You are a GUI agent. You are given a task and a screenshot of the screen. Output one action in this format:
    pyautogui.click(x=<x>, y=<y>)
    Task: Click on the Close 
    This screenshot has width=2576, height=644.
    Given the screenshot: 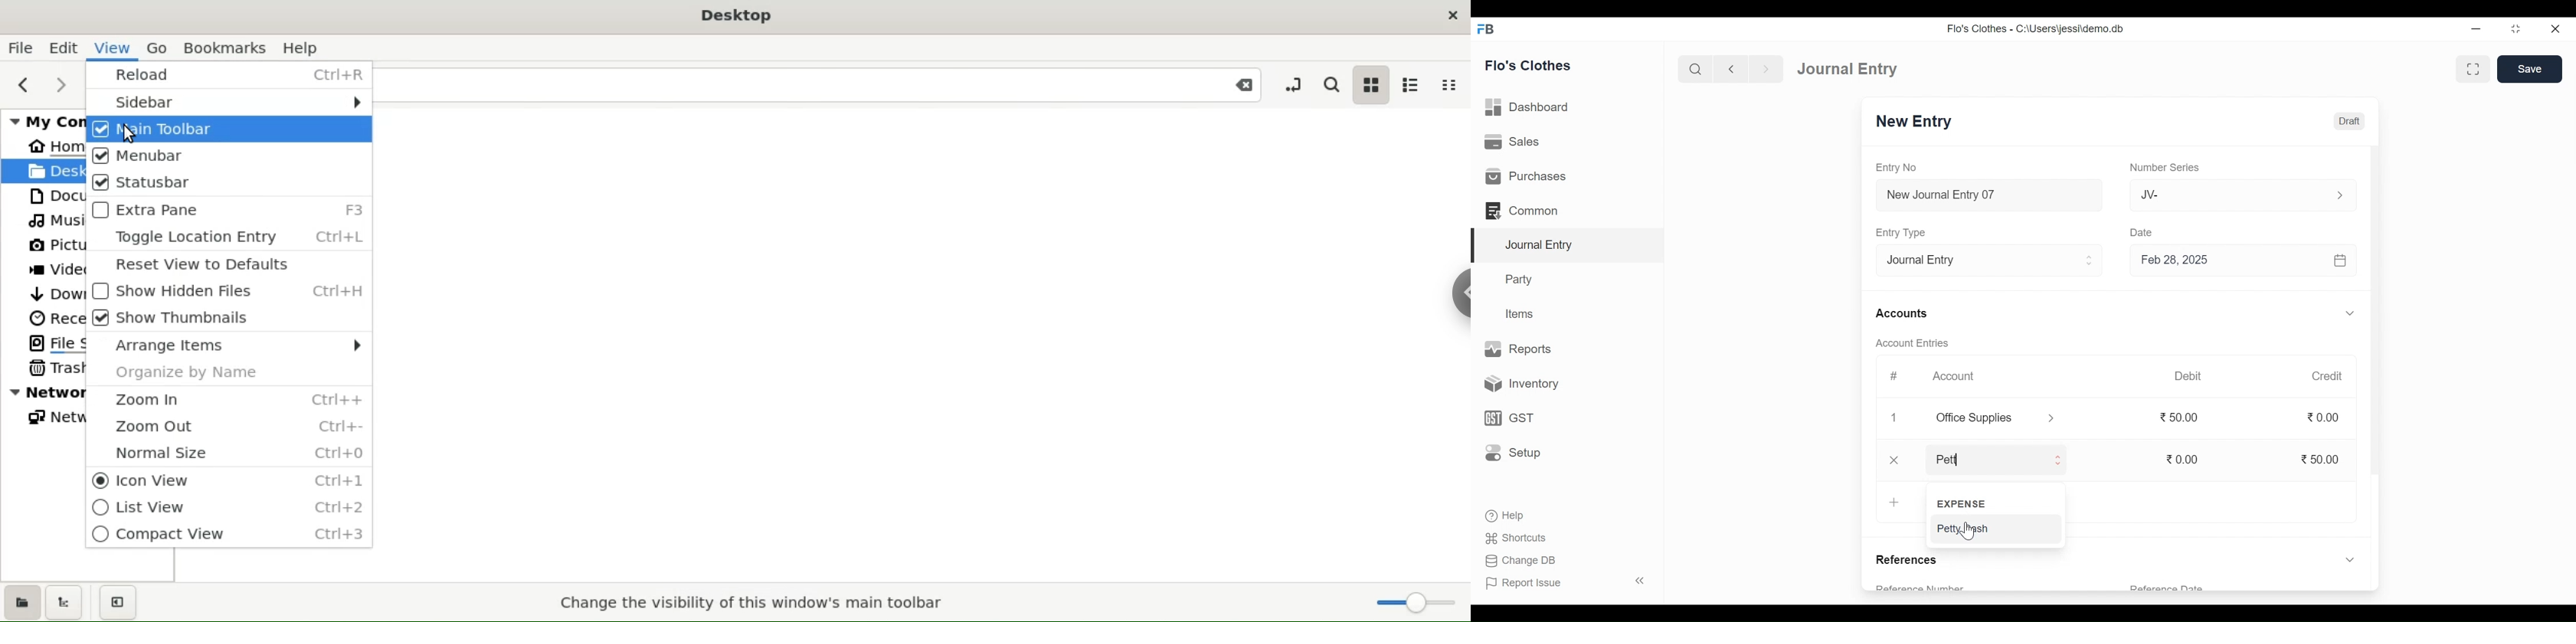 What is the action you would take?
    pyautogui.click(x=1893, y=460)
    